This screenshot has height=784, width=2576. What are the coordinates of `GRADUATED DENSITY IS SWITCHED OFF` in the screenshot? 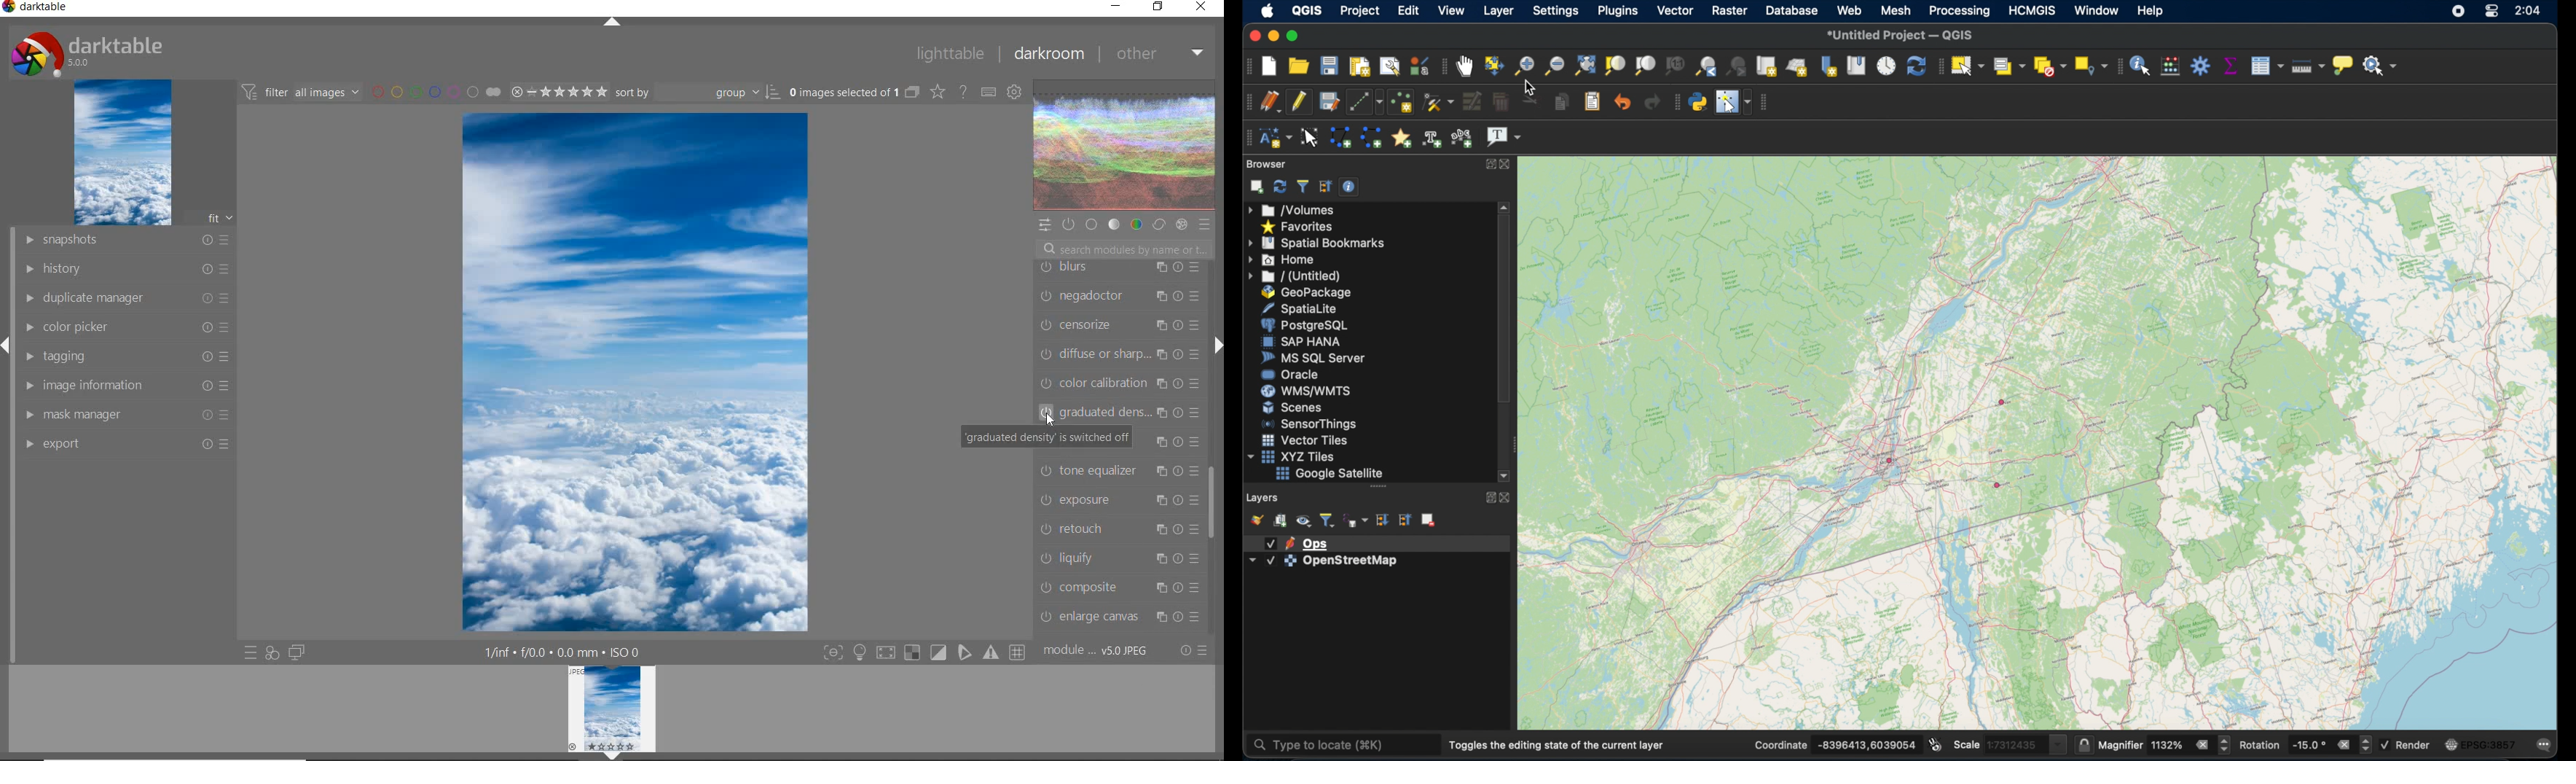 It's located at (1047, 437).